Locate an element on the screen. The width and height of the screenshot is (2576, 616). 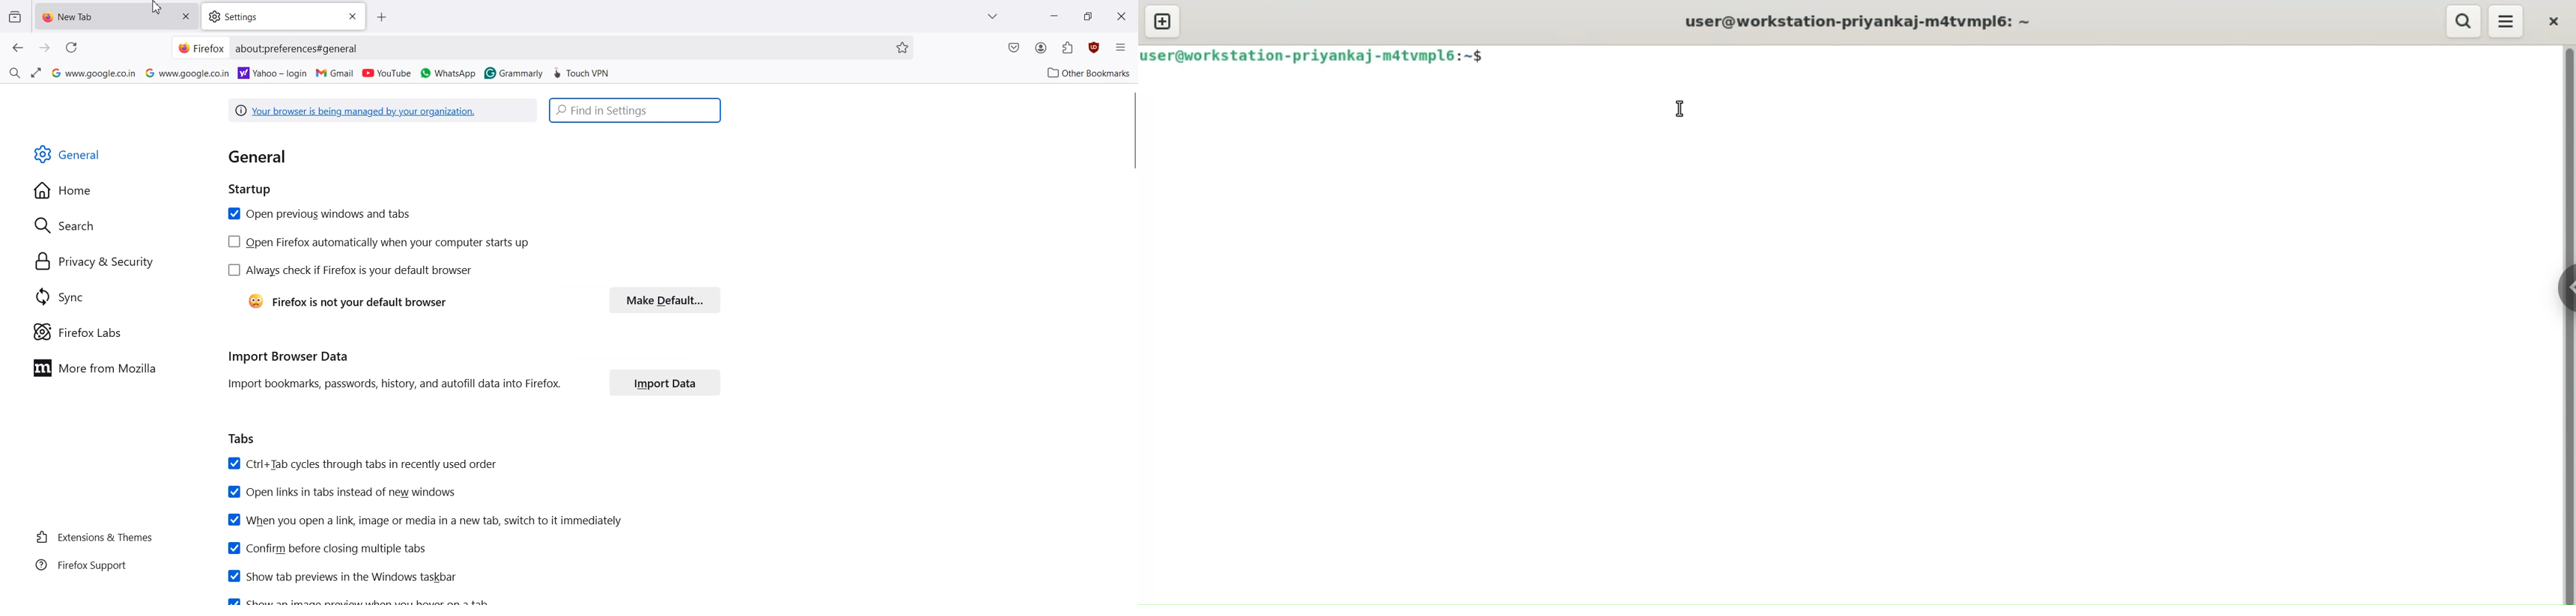
Gmail Bookmark is located at coordinates (336, 73).